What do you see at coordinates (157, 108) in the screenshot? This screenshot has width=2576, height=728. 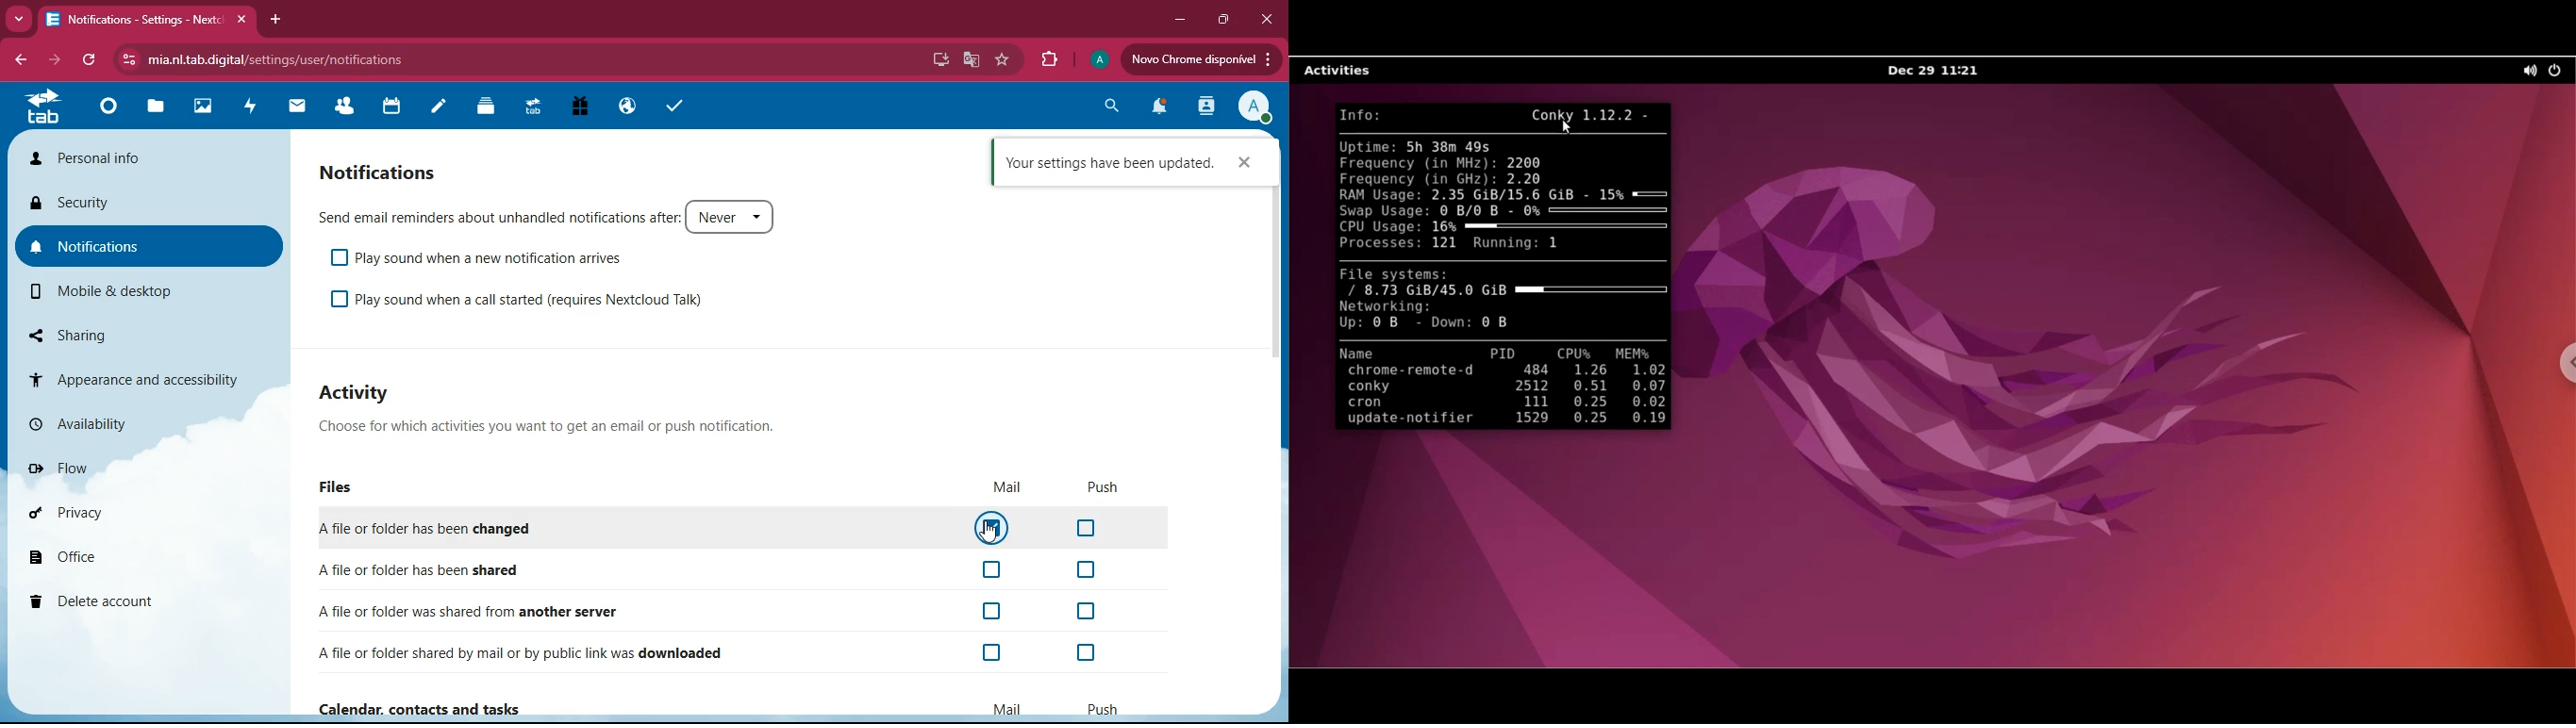 I see `files` at bounding box center [157, 108].